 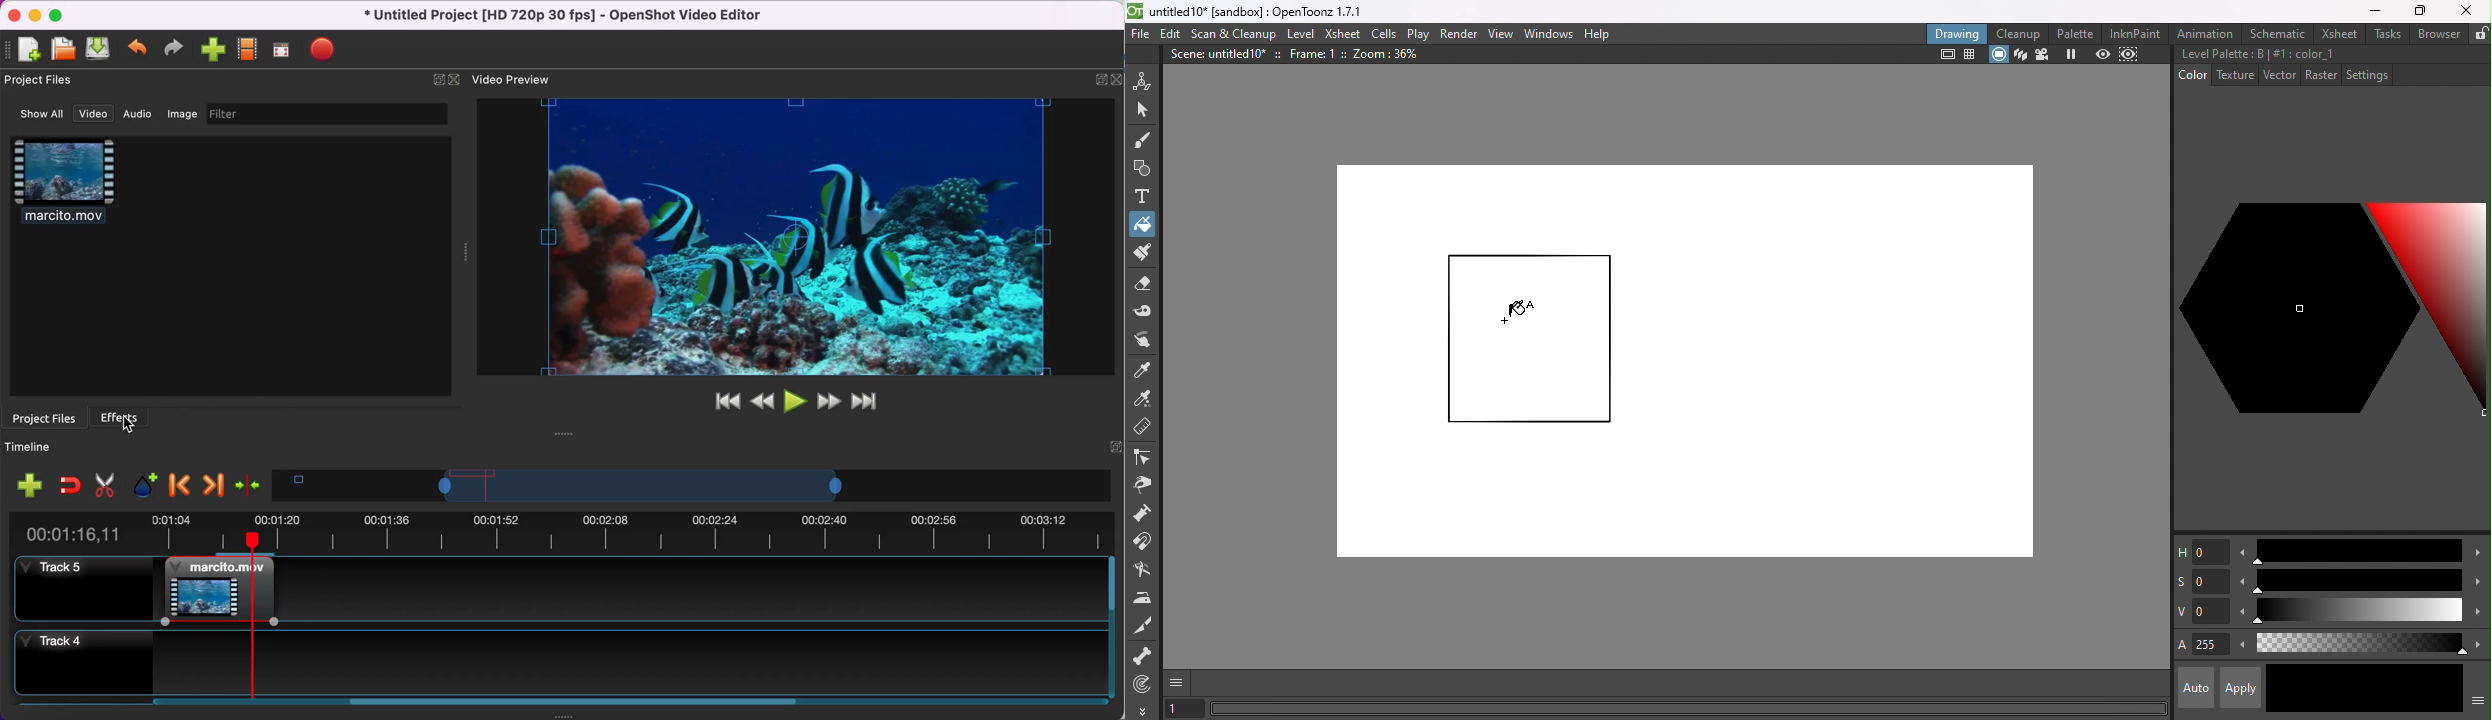 What do you see at coordinates (2072, 56) in the screenshot?
I see `Freeze` at bounding box center [2072, 56].